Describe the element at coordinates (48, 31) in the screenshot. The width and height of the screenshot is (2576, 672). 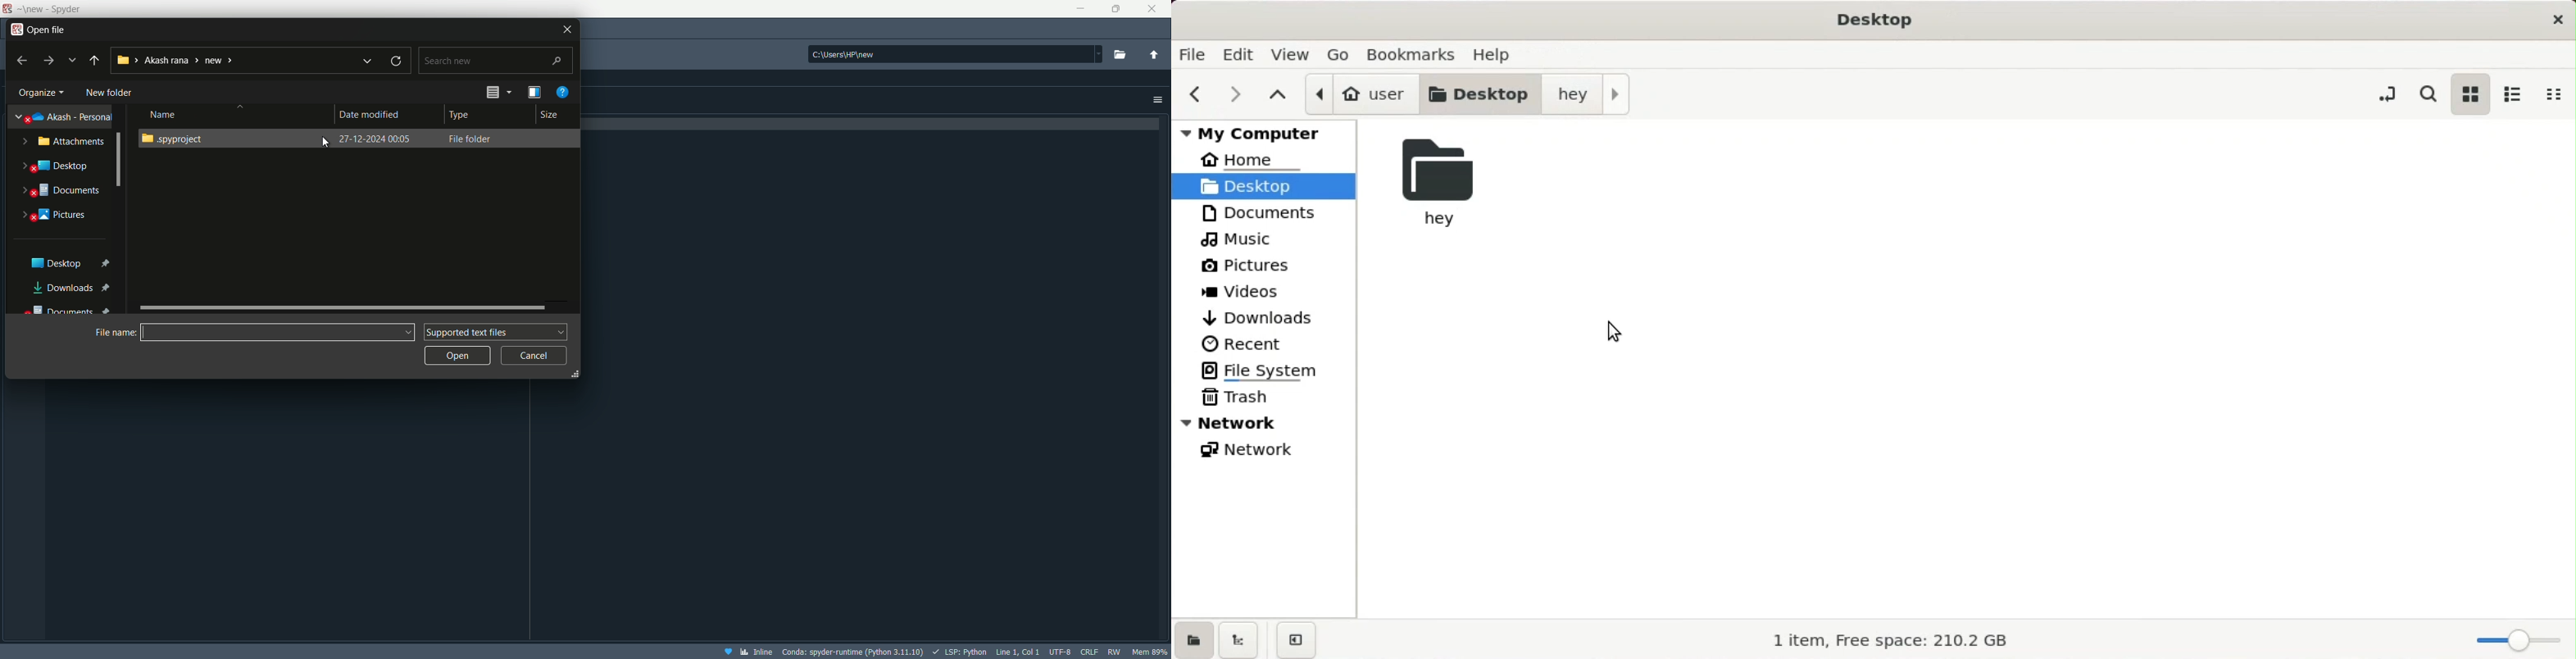
I see `open file` at that location.